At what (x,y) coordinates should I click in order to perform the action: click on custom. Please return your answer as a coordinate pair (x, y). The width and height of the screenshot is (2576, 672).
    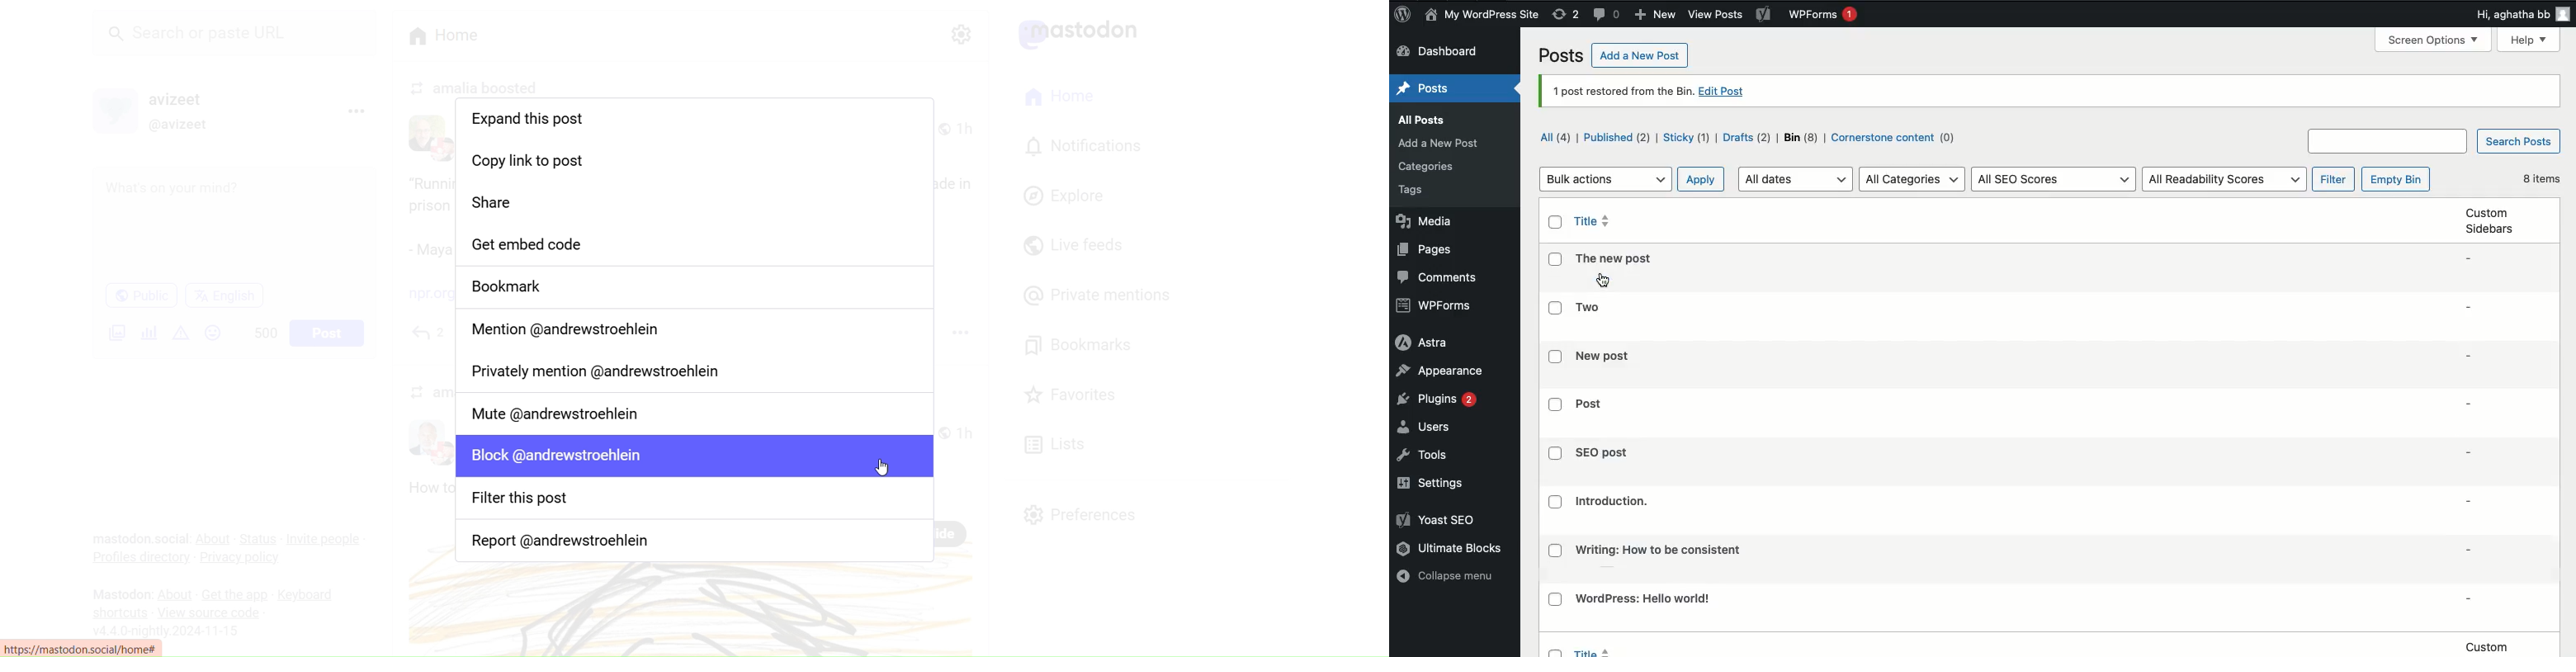
    Looking at the image, I should click on (2489, 646).